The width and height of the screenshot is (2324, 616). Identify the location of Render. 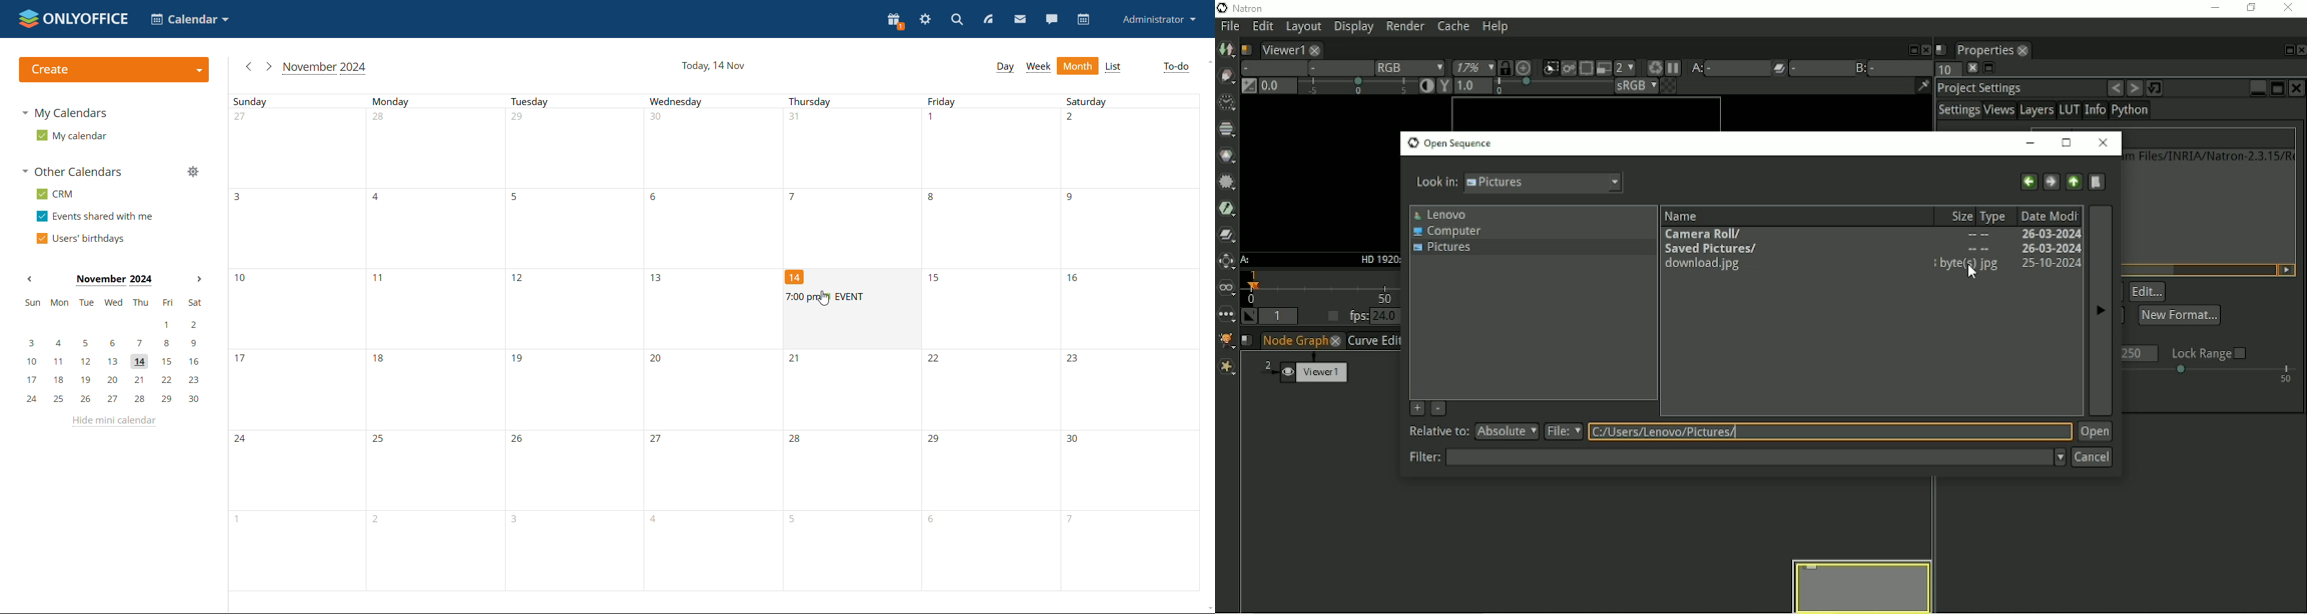
(1408, 27).